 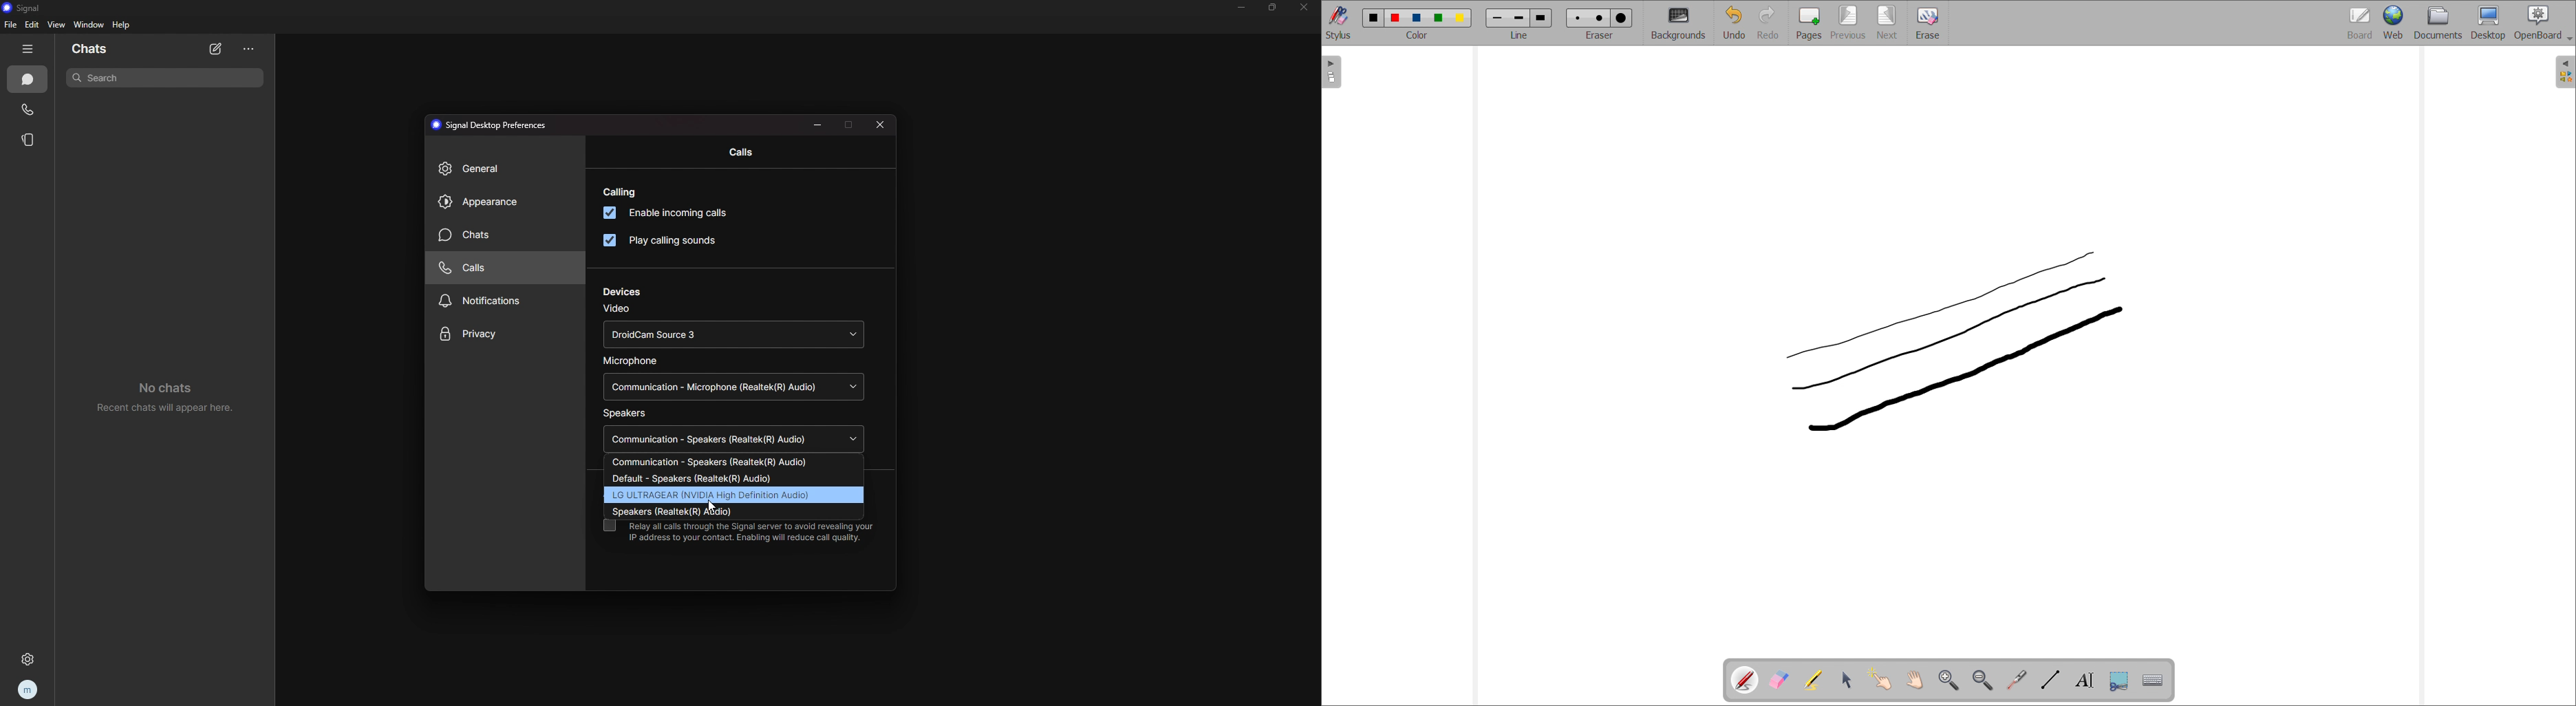 I want to click on appearance, so click(x=503, y=203).